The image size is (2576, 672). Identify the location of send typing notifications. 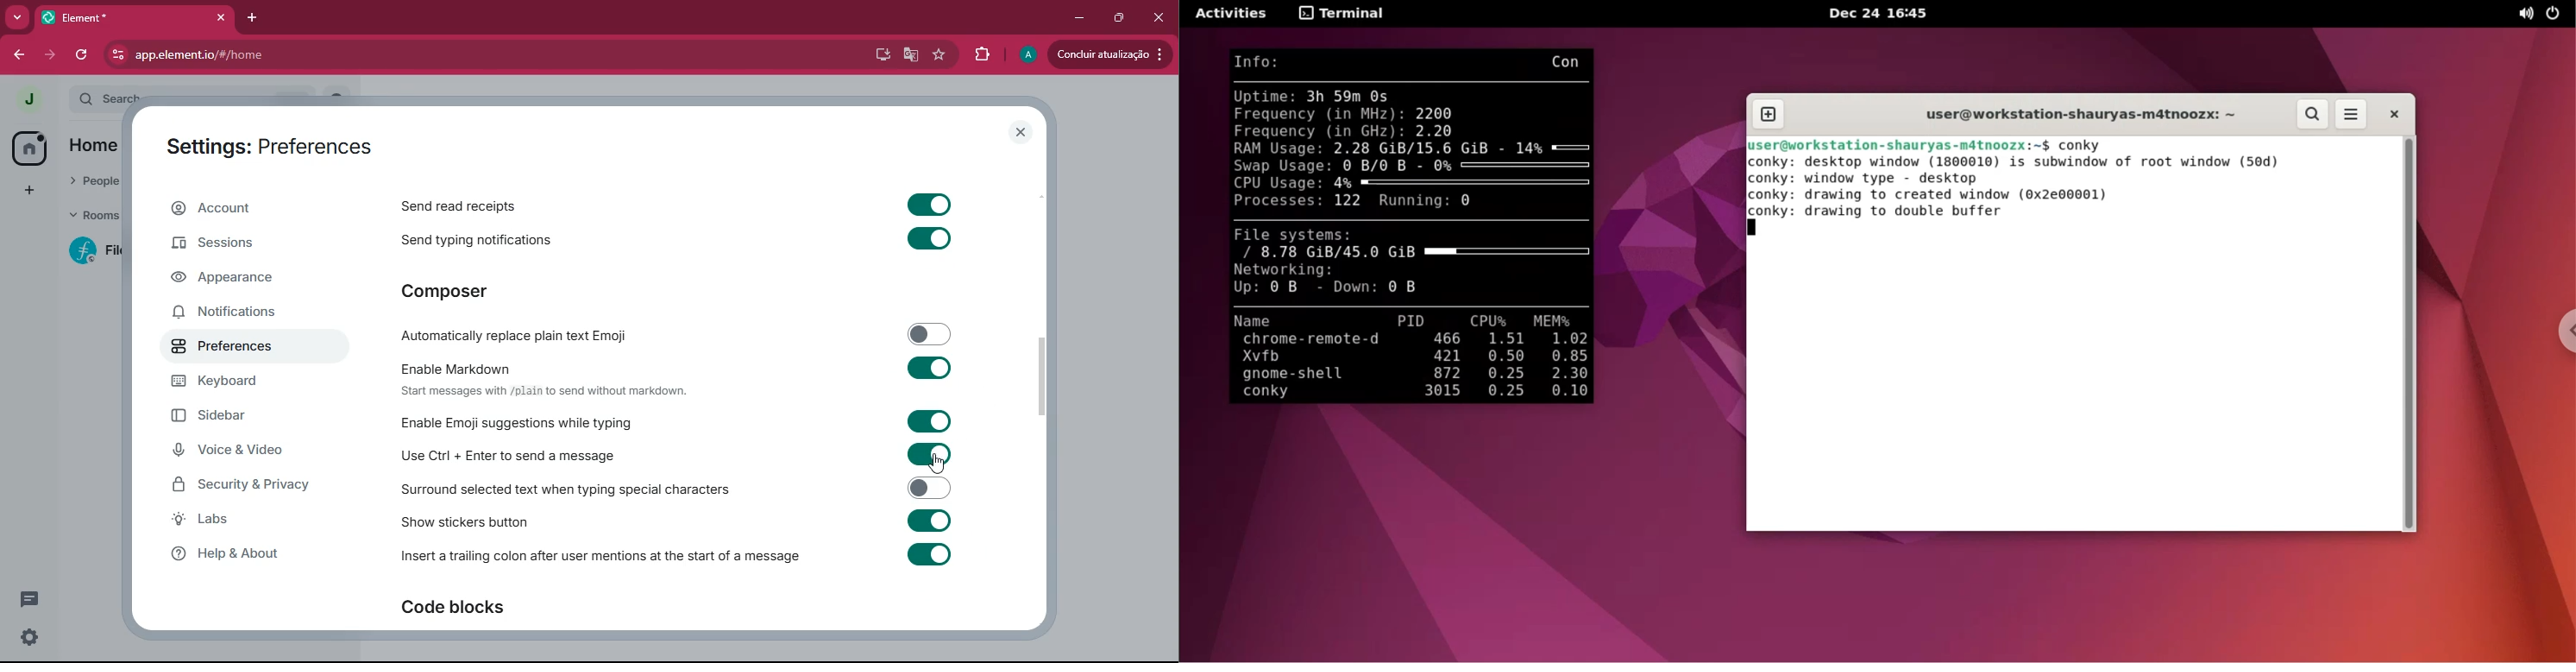
(480, 241).